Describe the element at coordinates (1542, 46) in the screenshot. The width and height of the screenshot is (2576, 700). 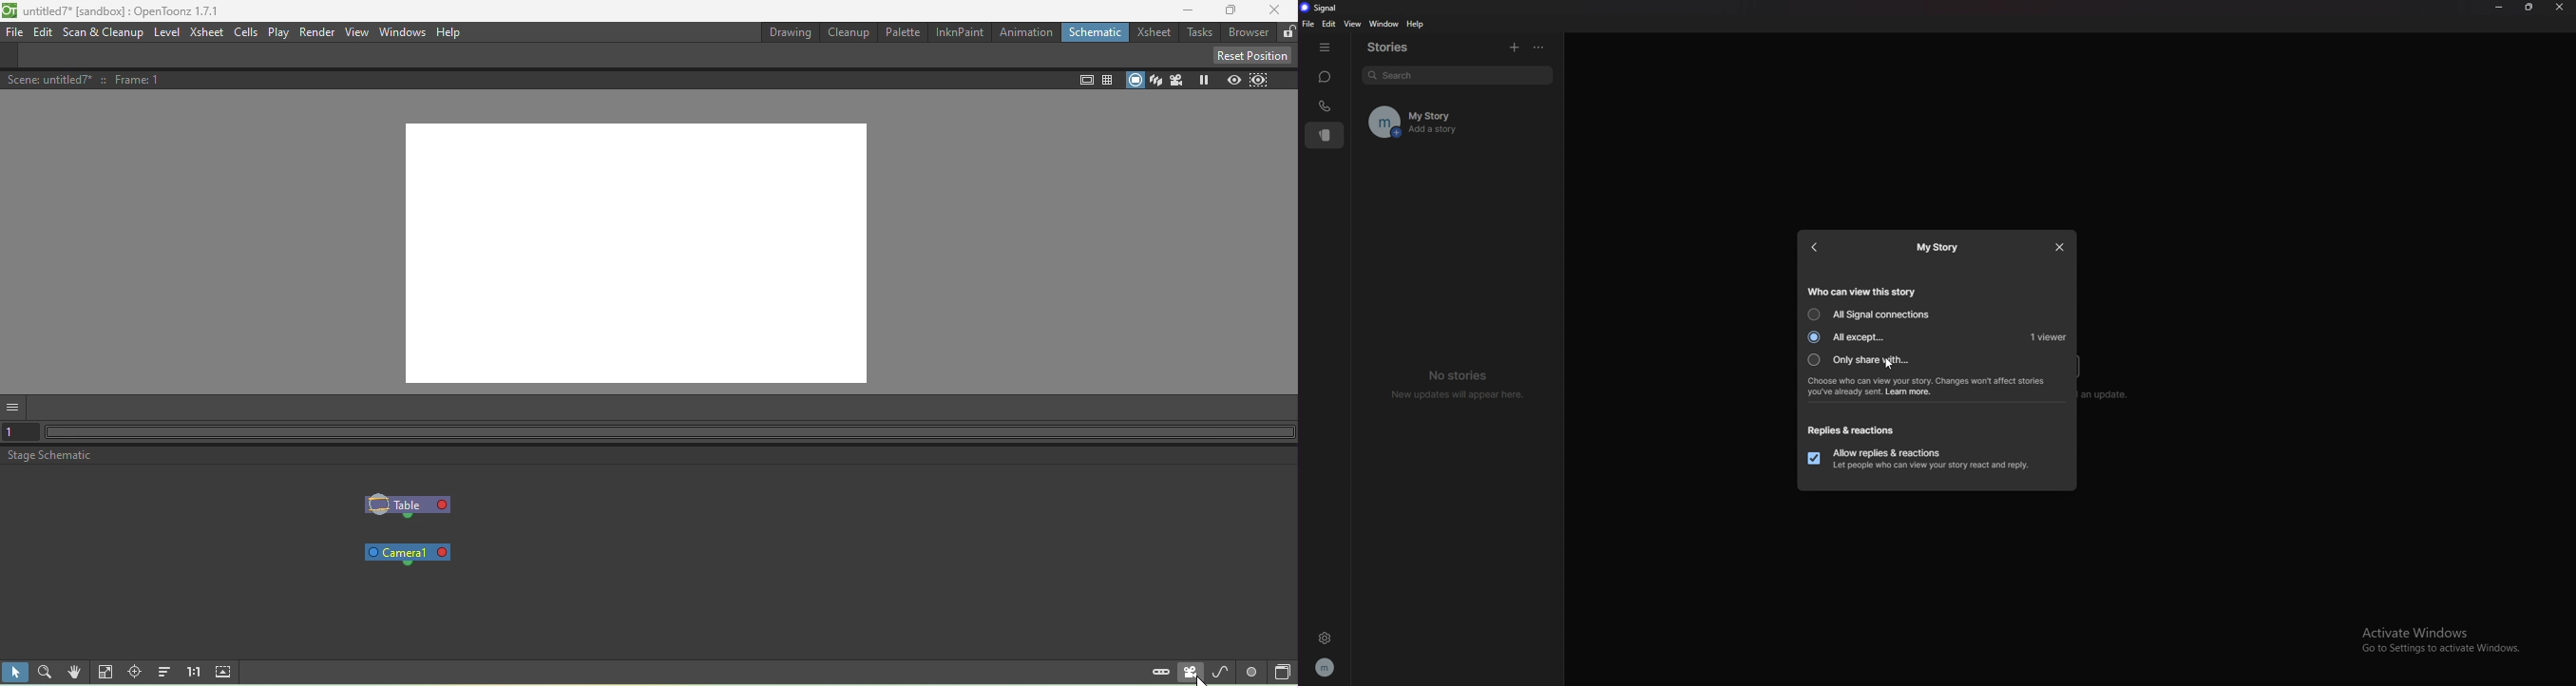
I see `options` at that location.